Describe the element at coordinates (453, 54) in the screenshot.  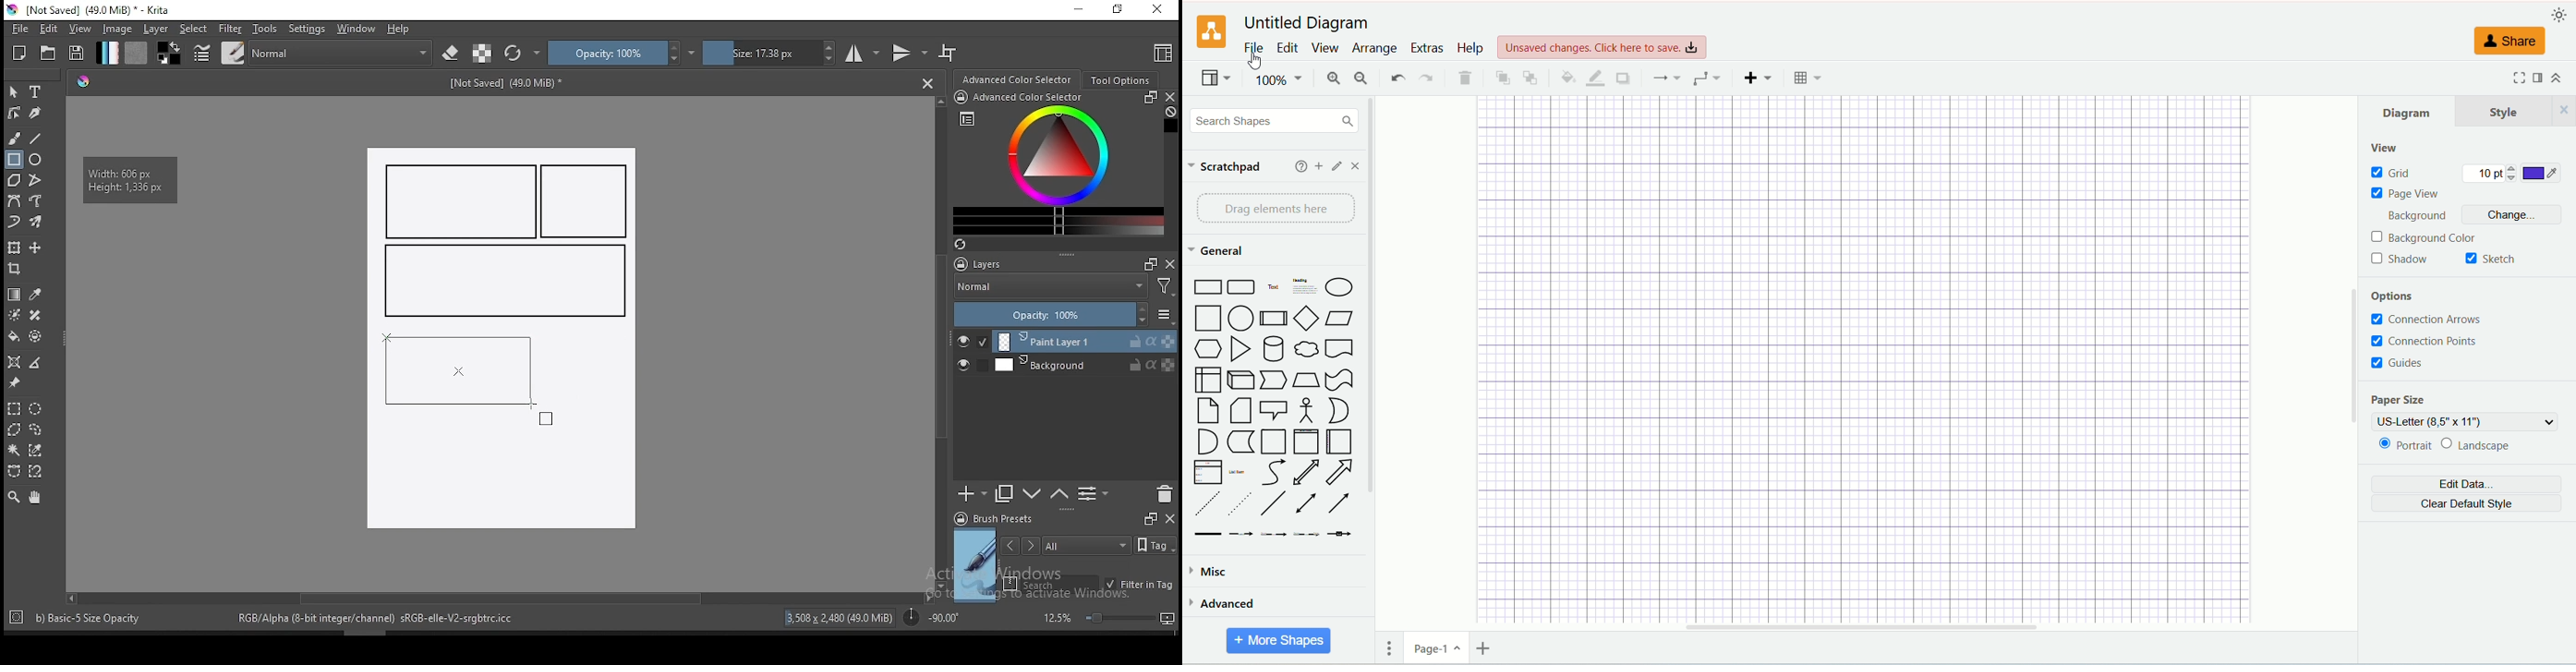
I see `set eraser mode` at that location.